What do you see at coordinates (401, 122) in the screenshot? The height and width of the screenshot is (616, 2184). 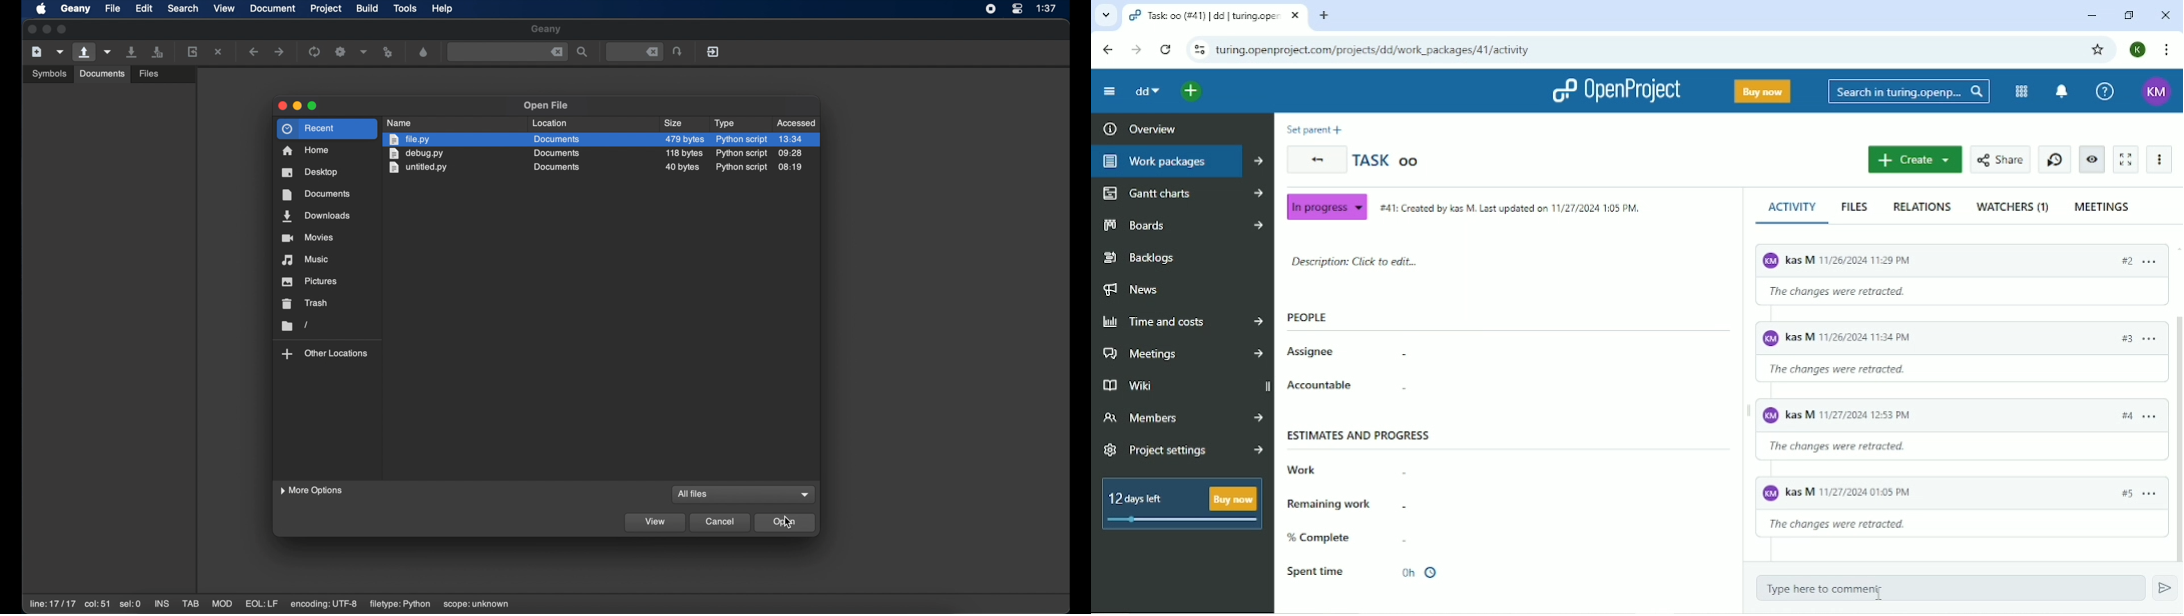 I see `name` at bounding box center [401, 122].